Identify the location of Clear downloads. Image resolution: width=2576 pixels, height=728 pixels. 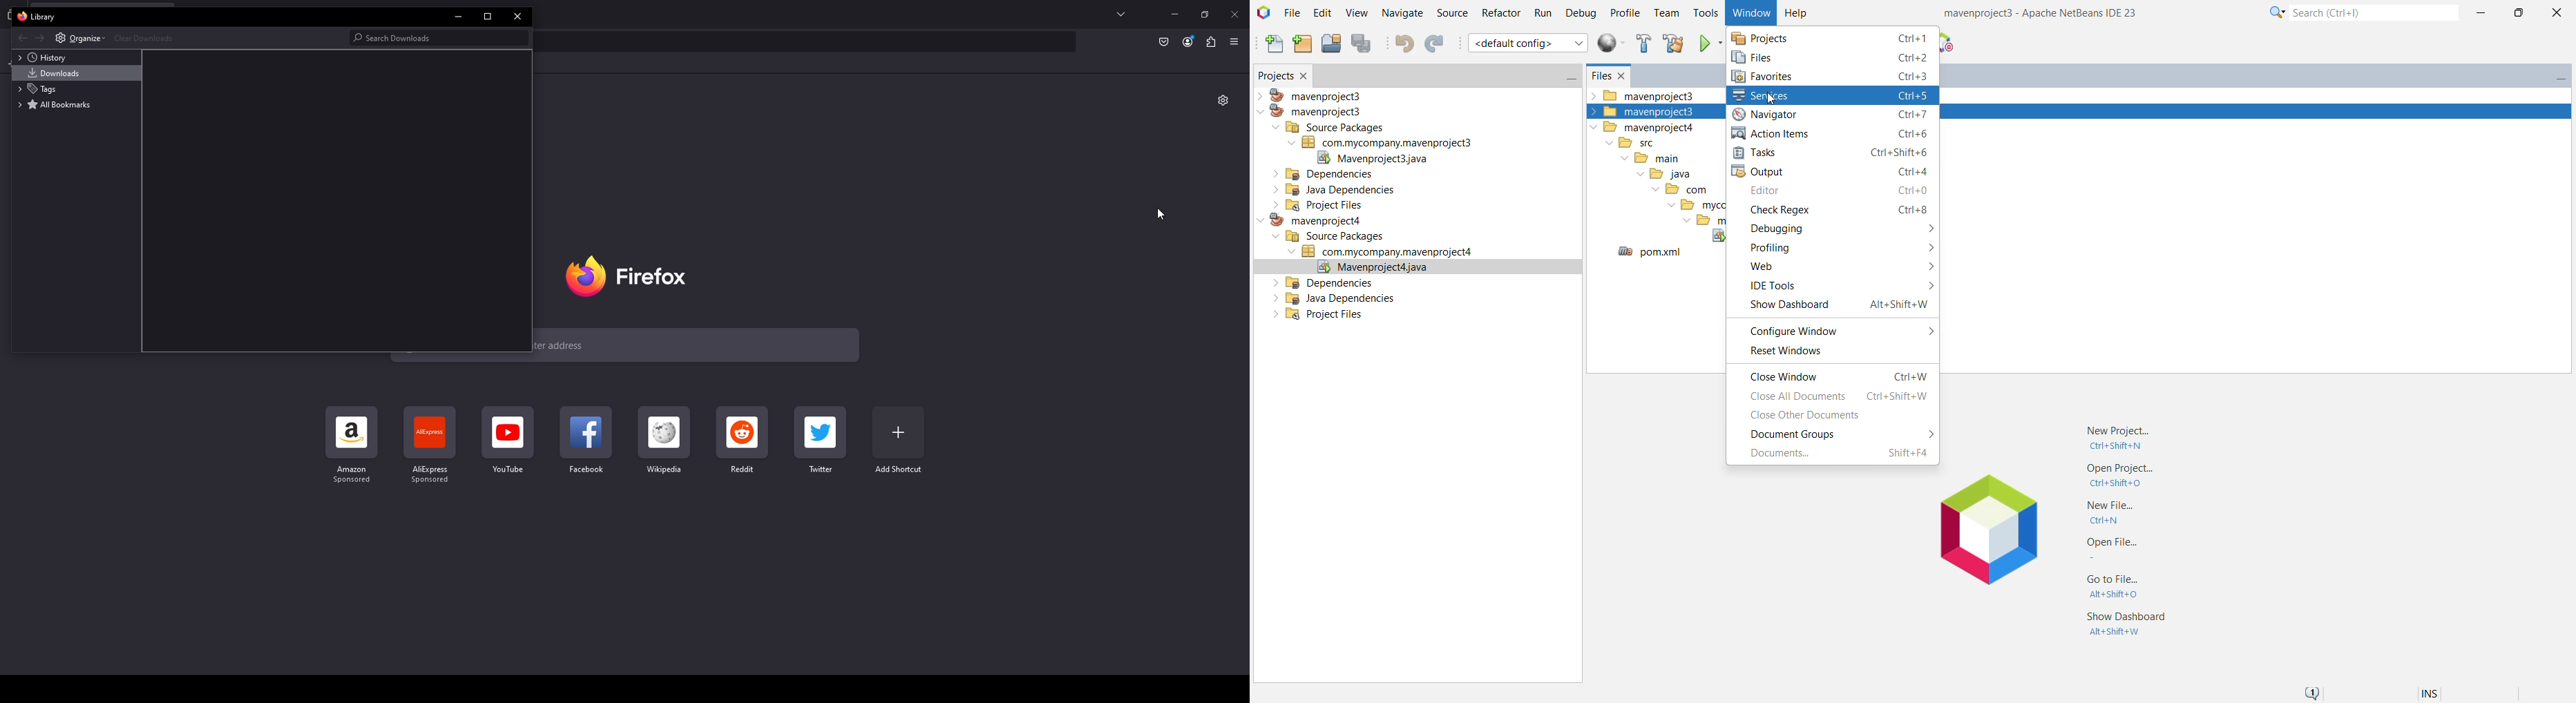
(229, 37).